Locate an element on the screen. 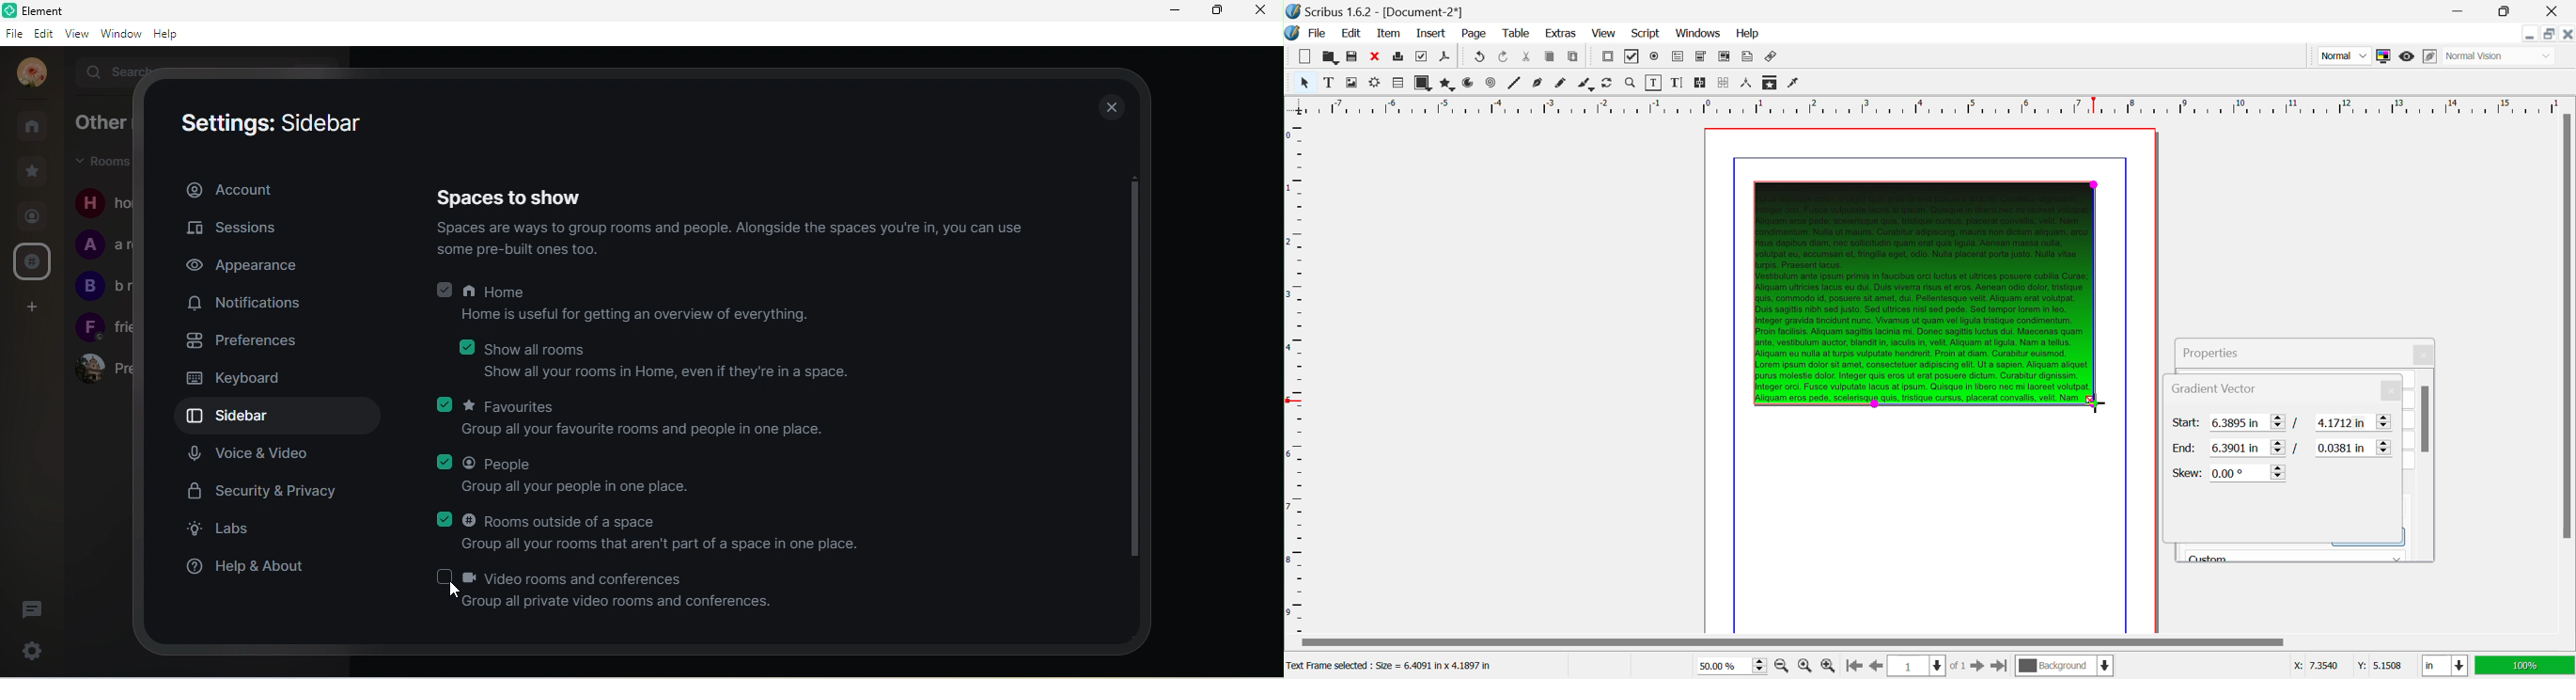 The image size is (2576, 700). Edit in Preview Mode is located at coordinates (2431, 57).